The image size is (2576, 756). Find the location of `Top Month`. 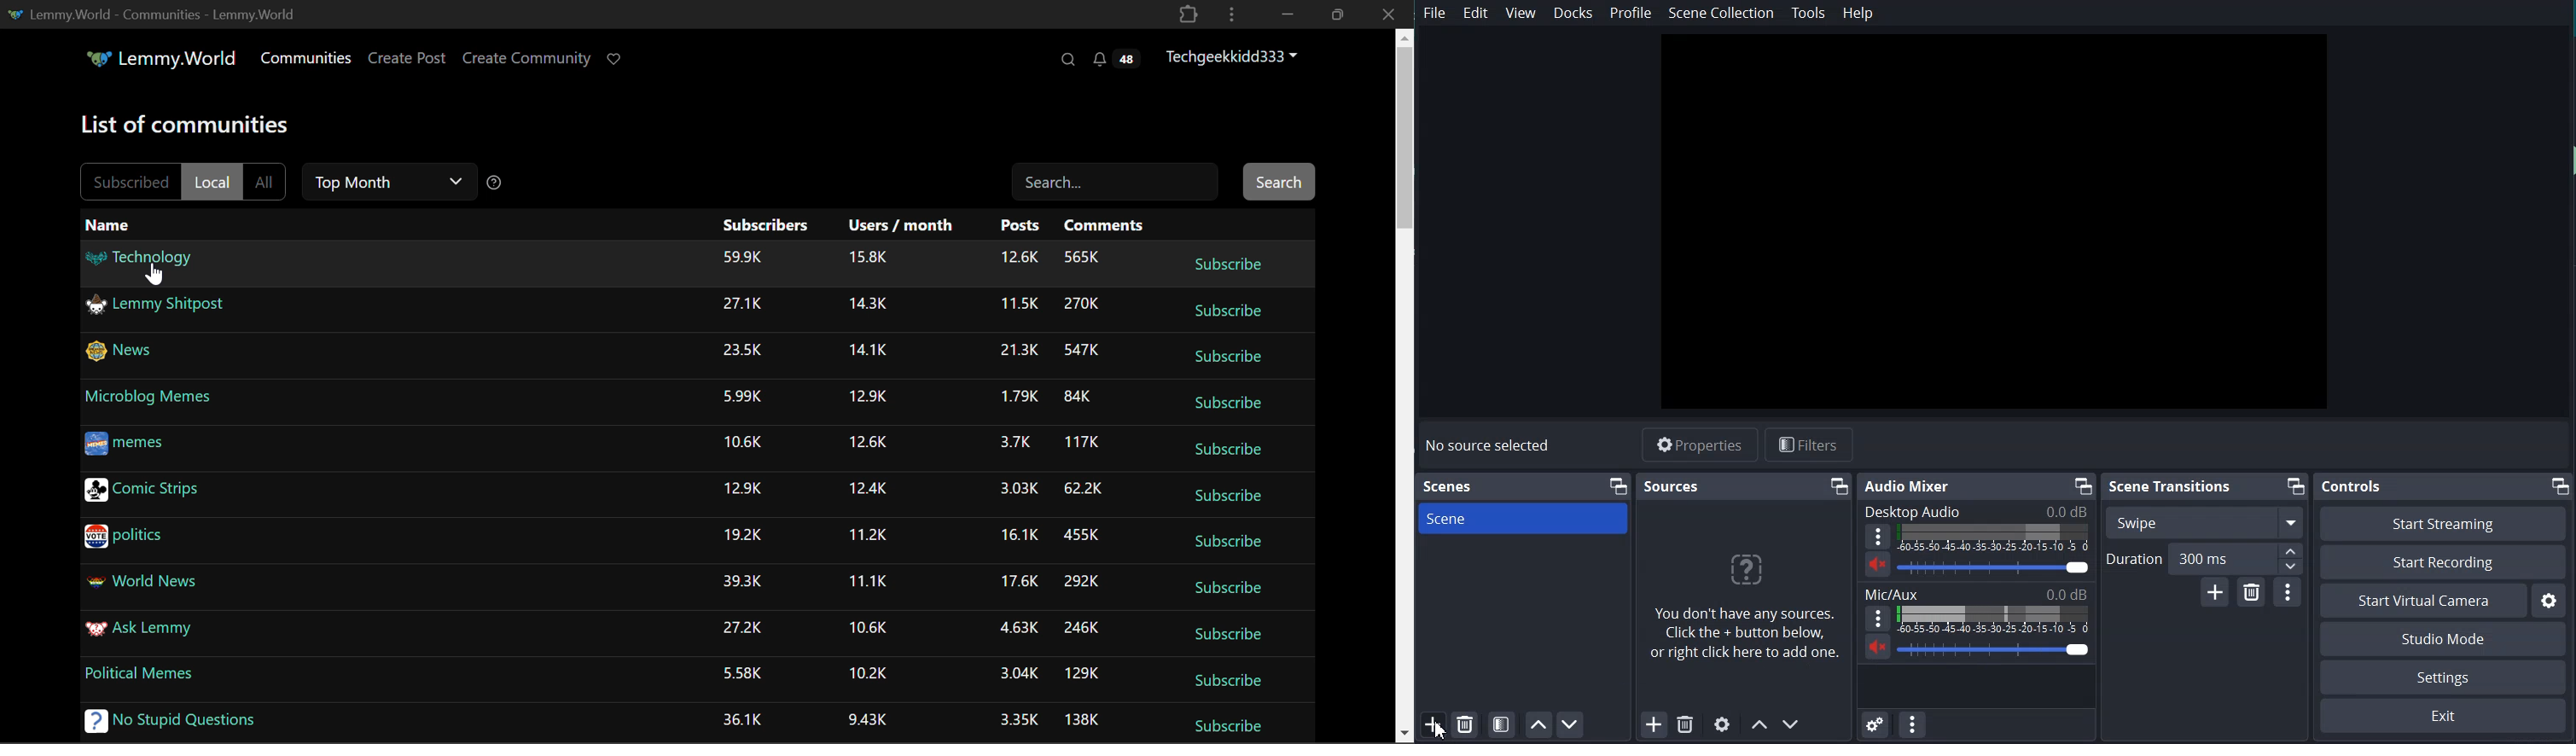

Top Month is located at coordinates (392, 183).